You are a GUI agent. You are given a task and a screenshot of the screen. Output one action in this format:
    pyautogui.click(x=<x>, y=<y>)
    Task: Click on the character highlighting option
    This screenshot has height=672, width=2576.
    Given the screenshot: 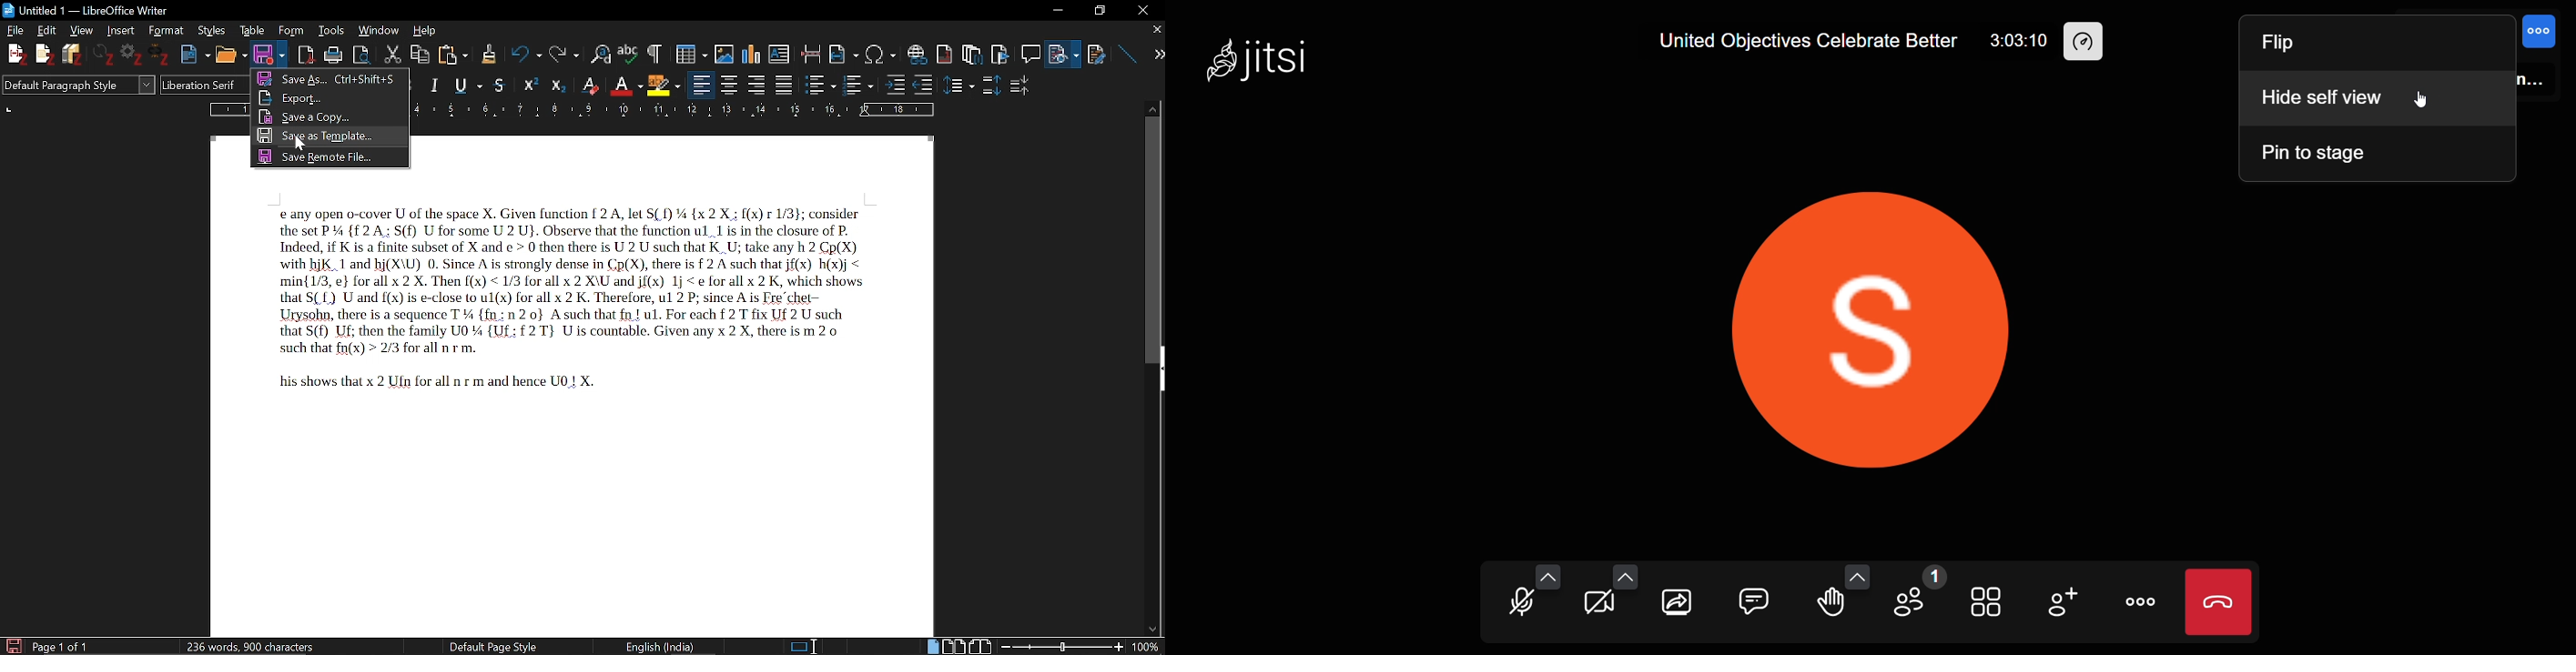 What is the action you would take?
    pyautogui.click(x=663, y=84)
    